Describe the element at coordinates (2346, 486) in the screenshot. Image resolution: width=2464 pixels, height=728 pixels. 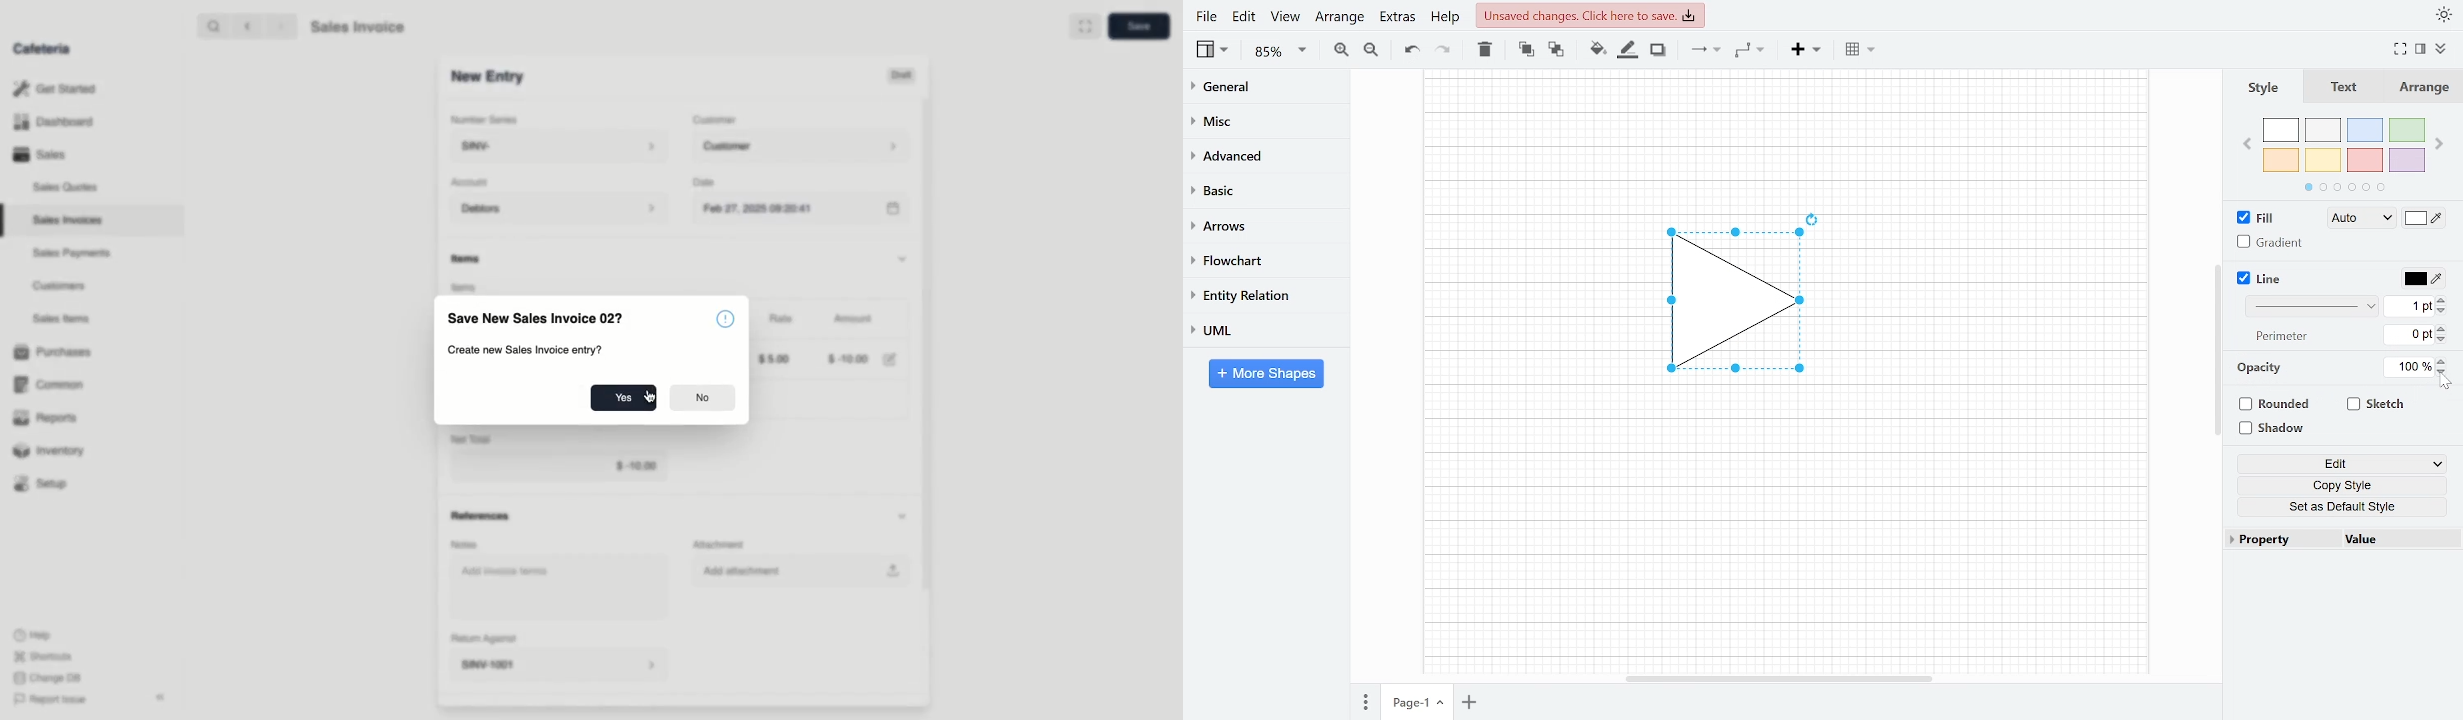
I see `Copy style` at that location.